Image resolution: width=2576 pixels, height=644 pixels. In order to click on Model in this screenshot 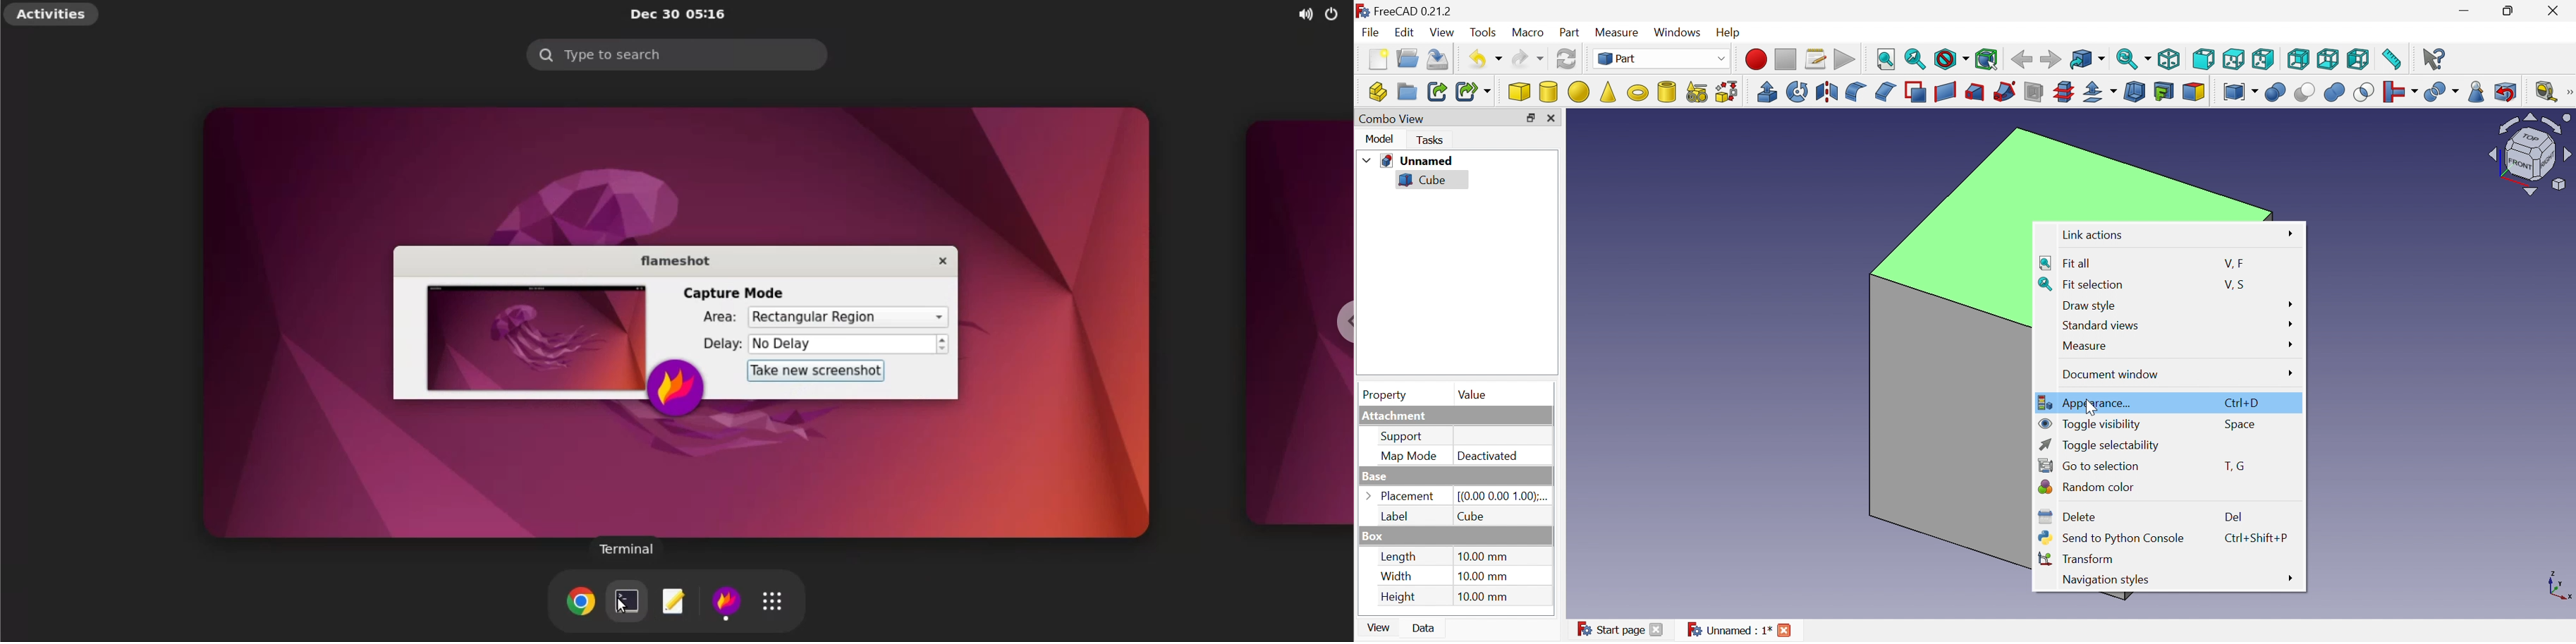, I will do `click(1381, 139)`.